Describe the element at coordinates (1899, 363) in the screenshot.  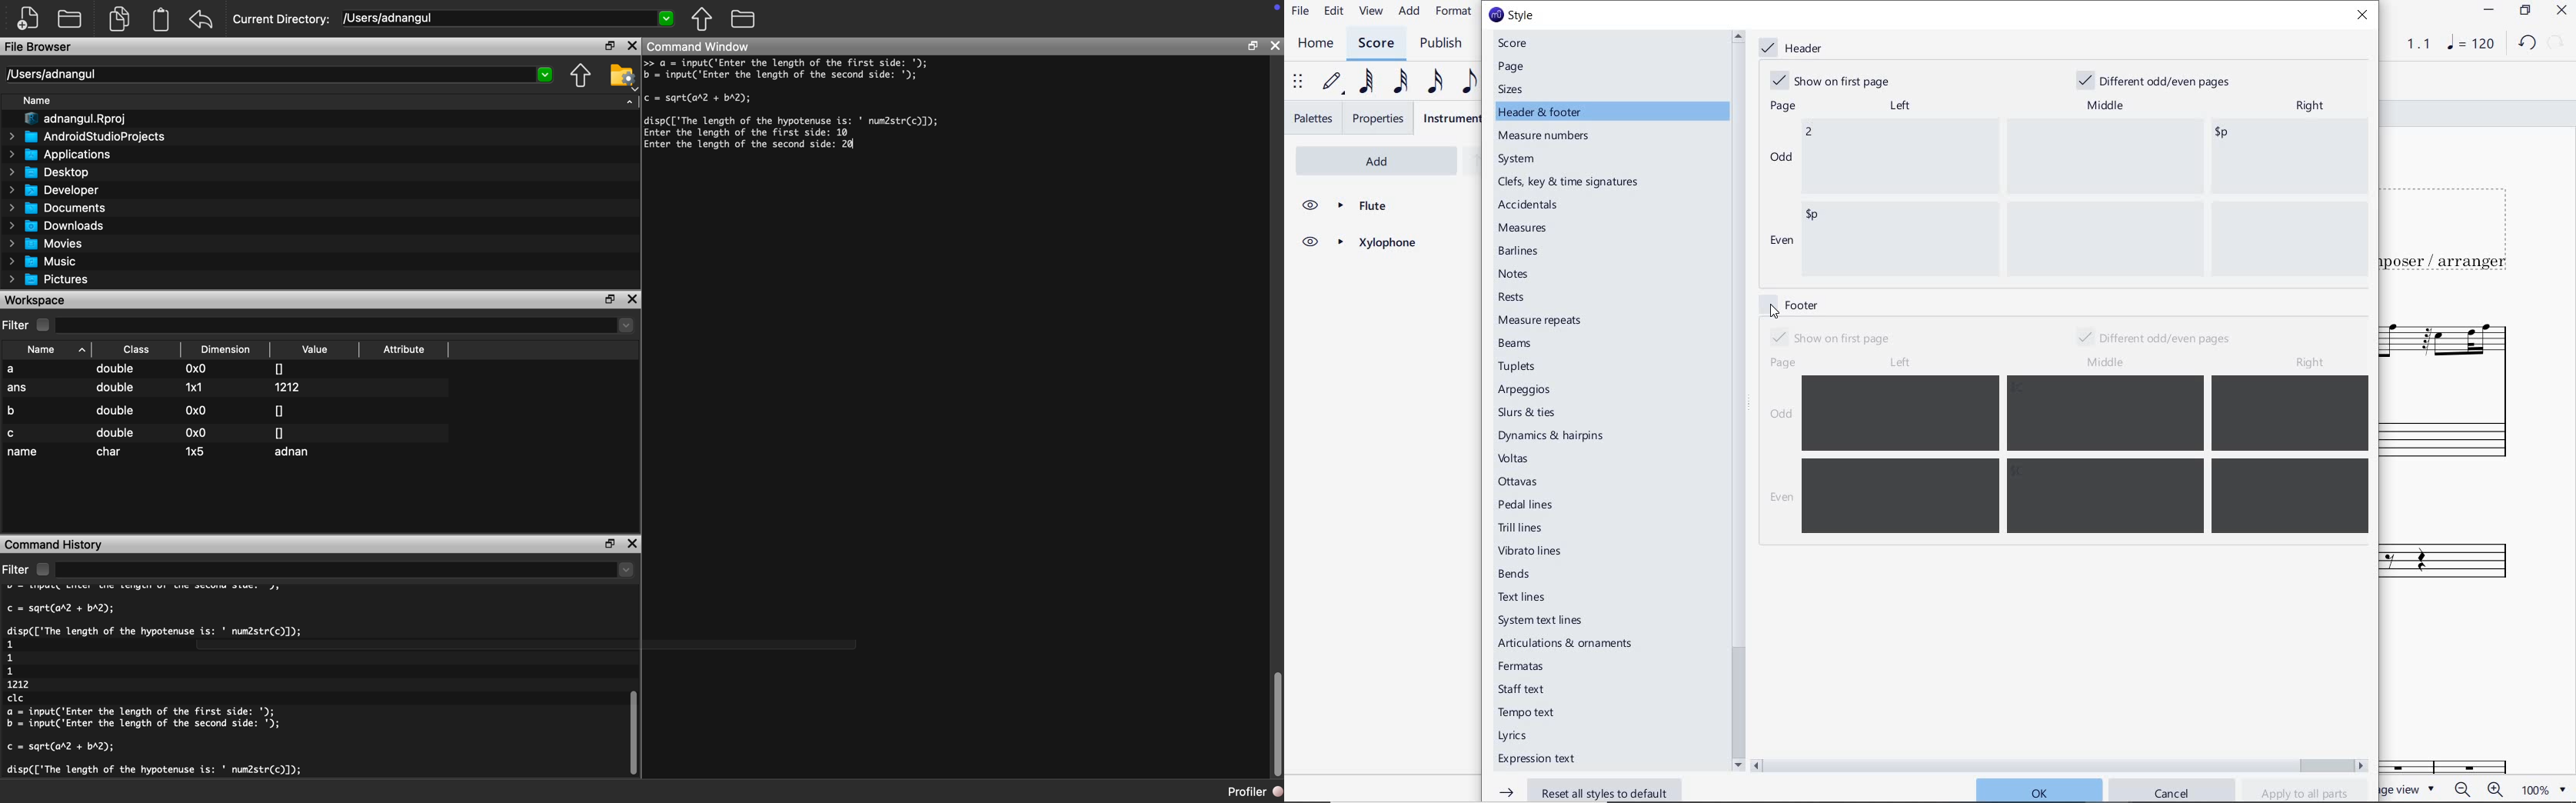
I see `left` at that location.